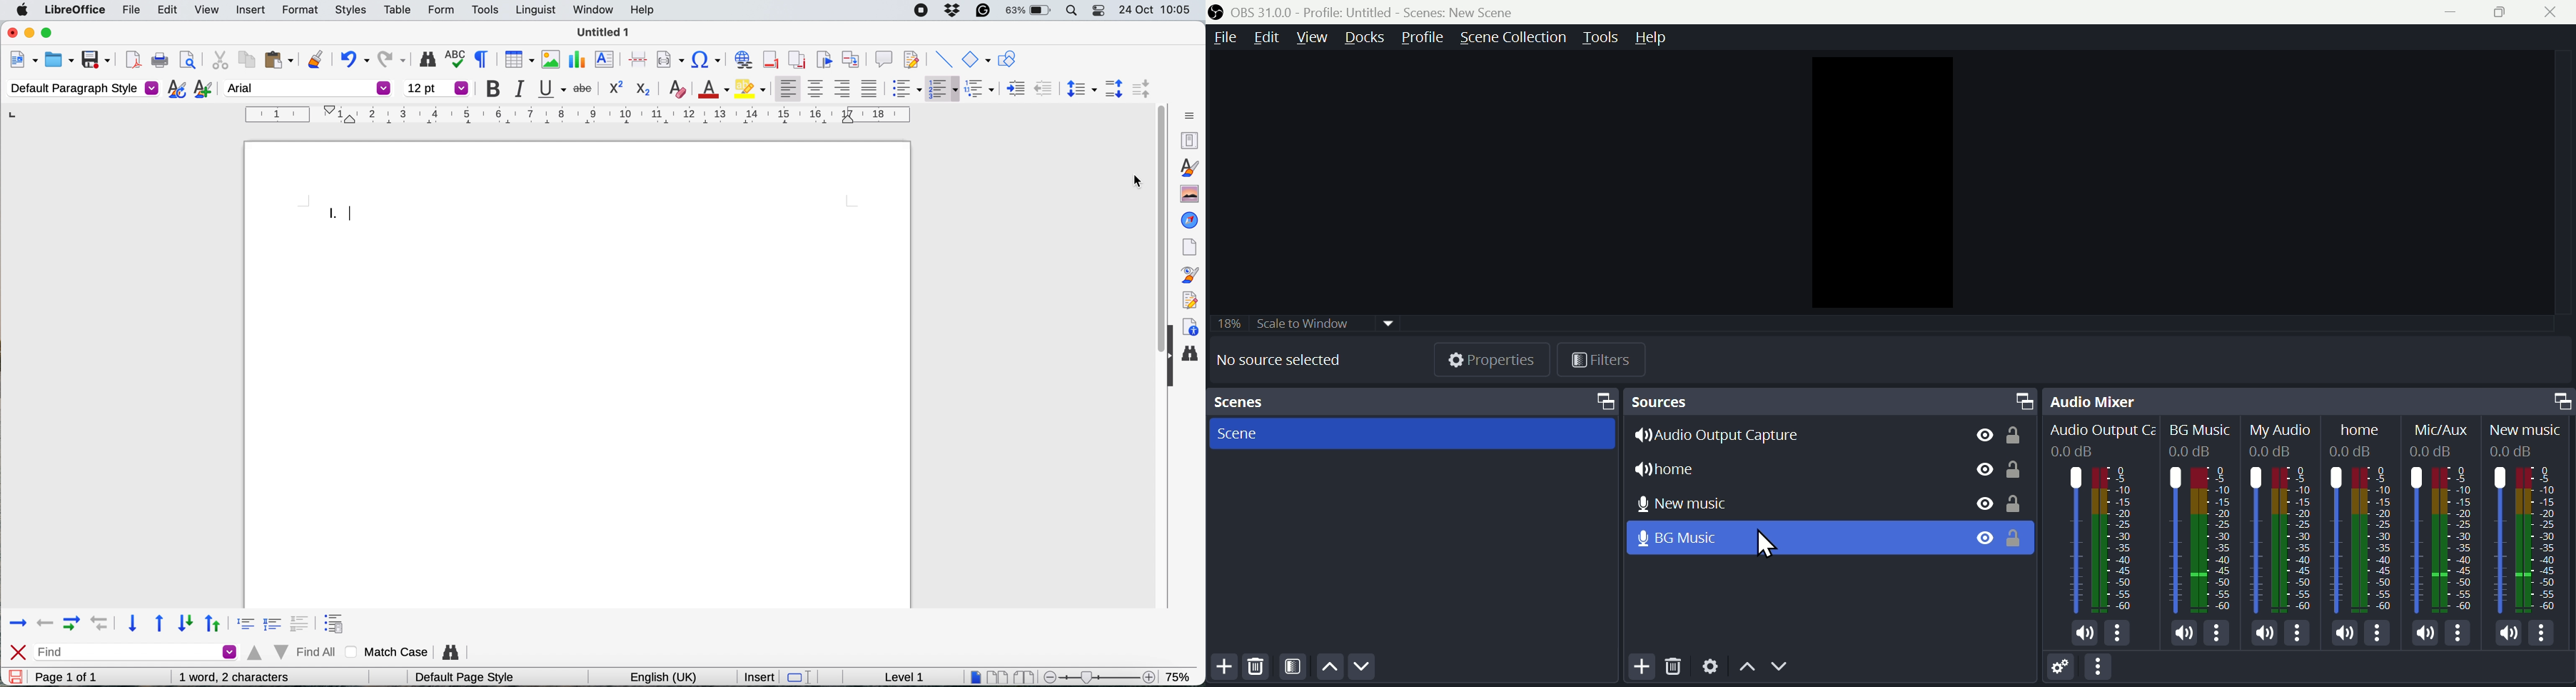  Describe the element at coordinates (1976, 501) in the screenshot. I see `eye` at that location.